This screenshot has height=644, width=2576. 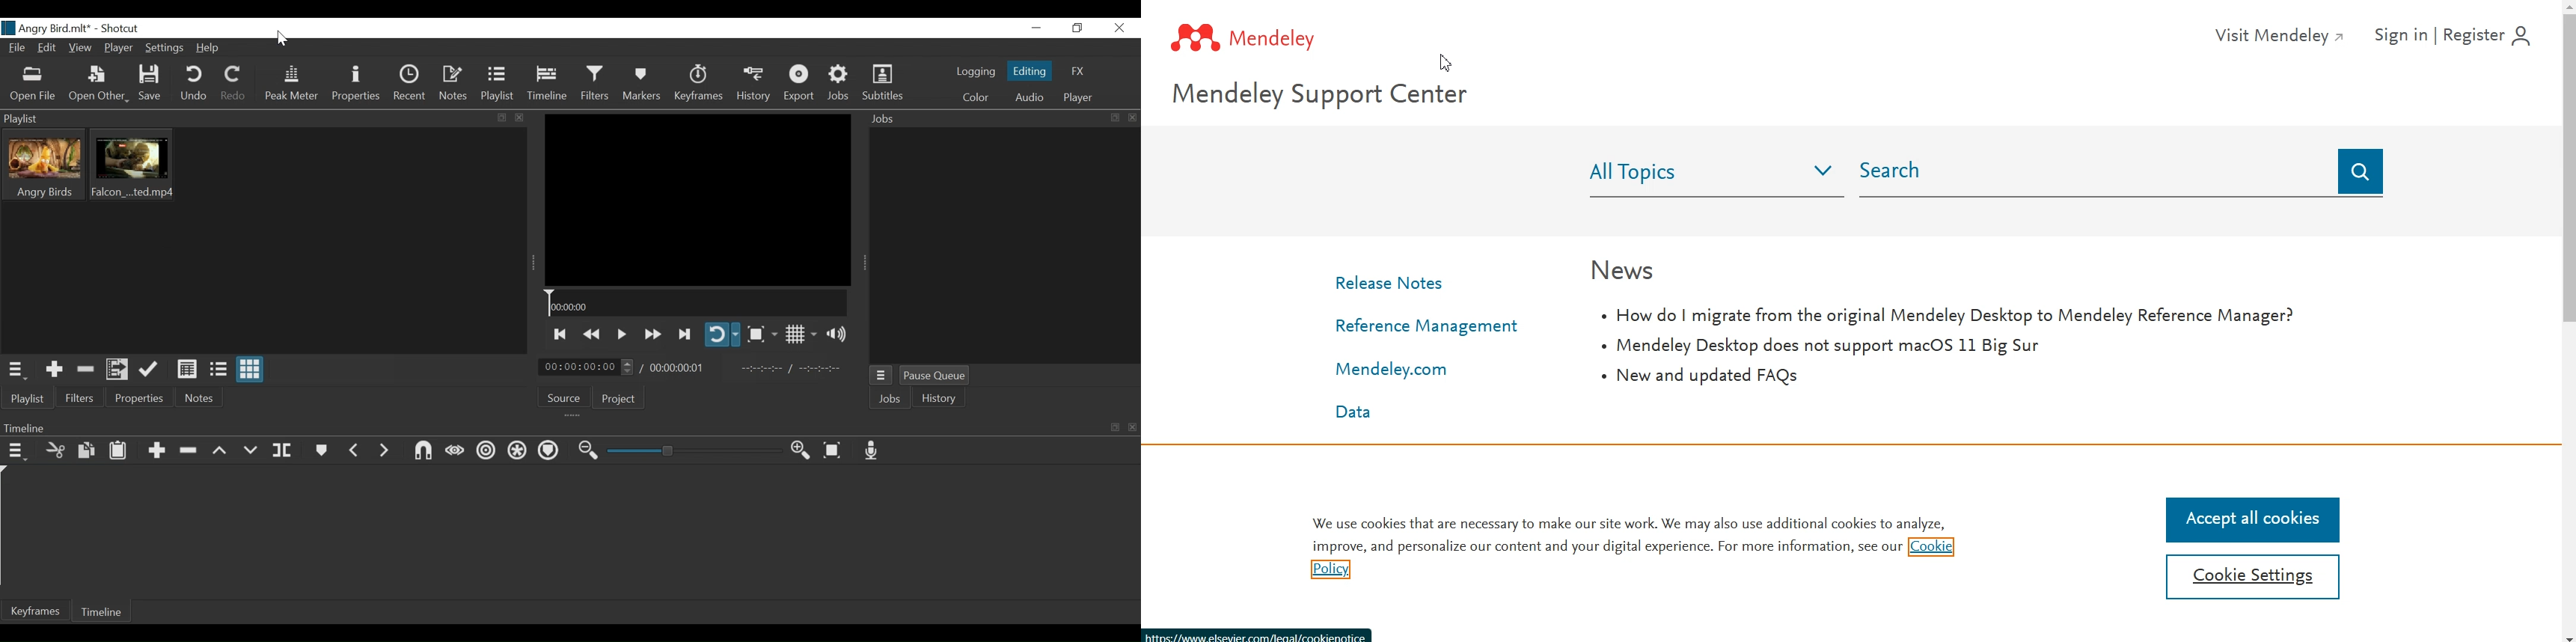 I want to click on expand, so click(x=1116, y=118).